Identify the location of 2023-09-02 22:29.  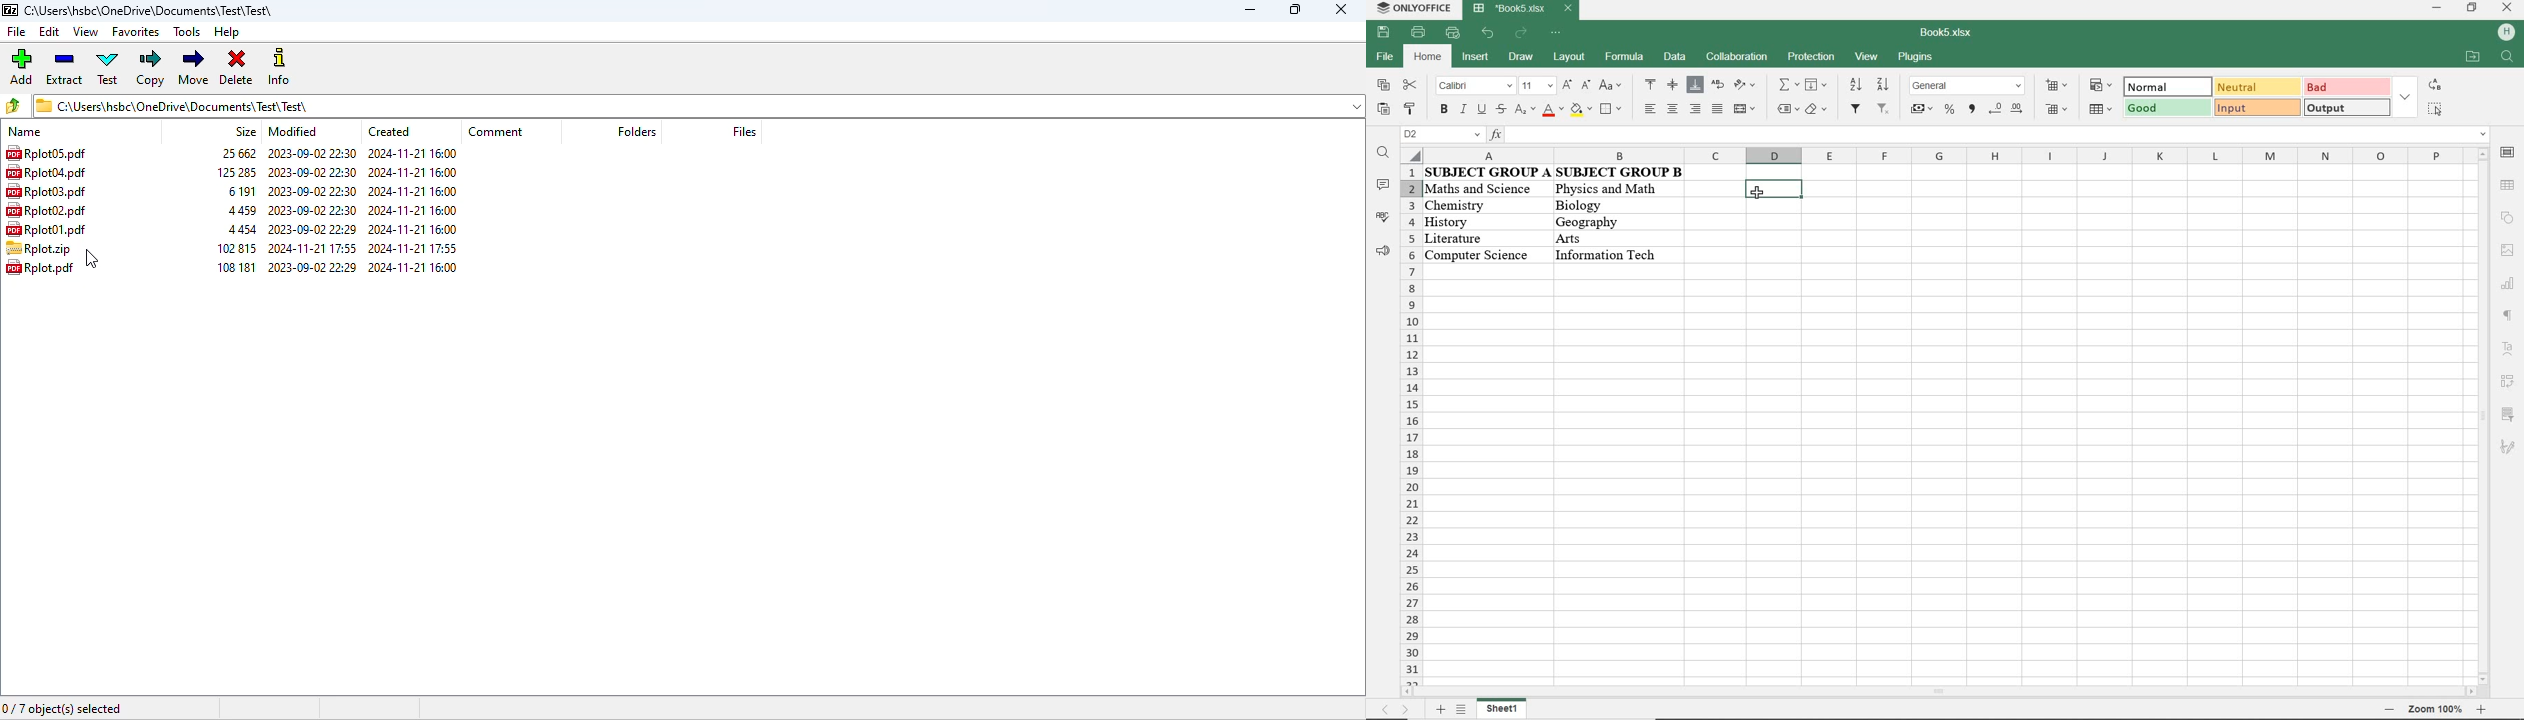
(313, 228).